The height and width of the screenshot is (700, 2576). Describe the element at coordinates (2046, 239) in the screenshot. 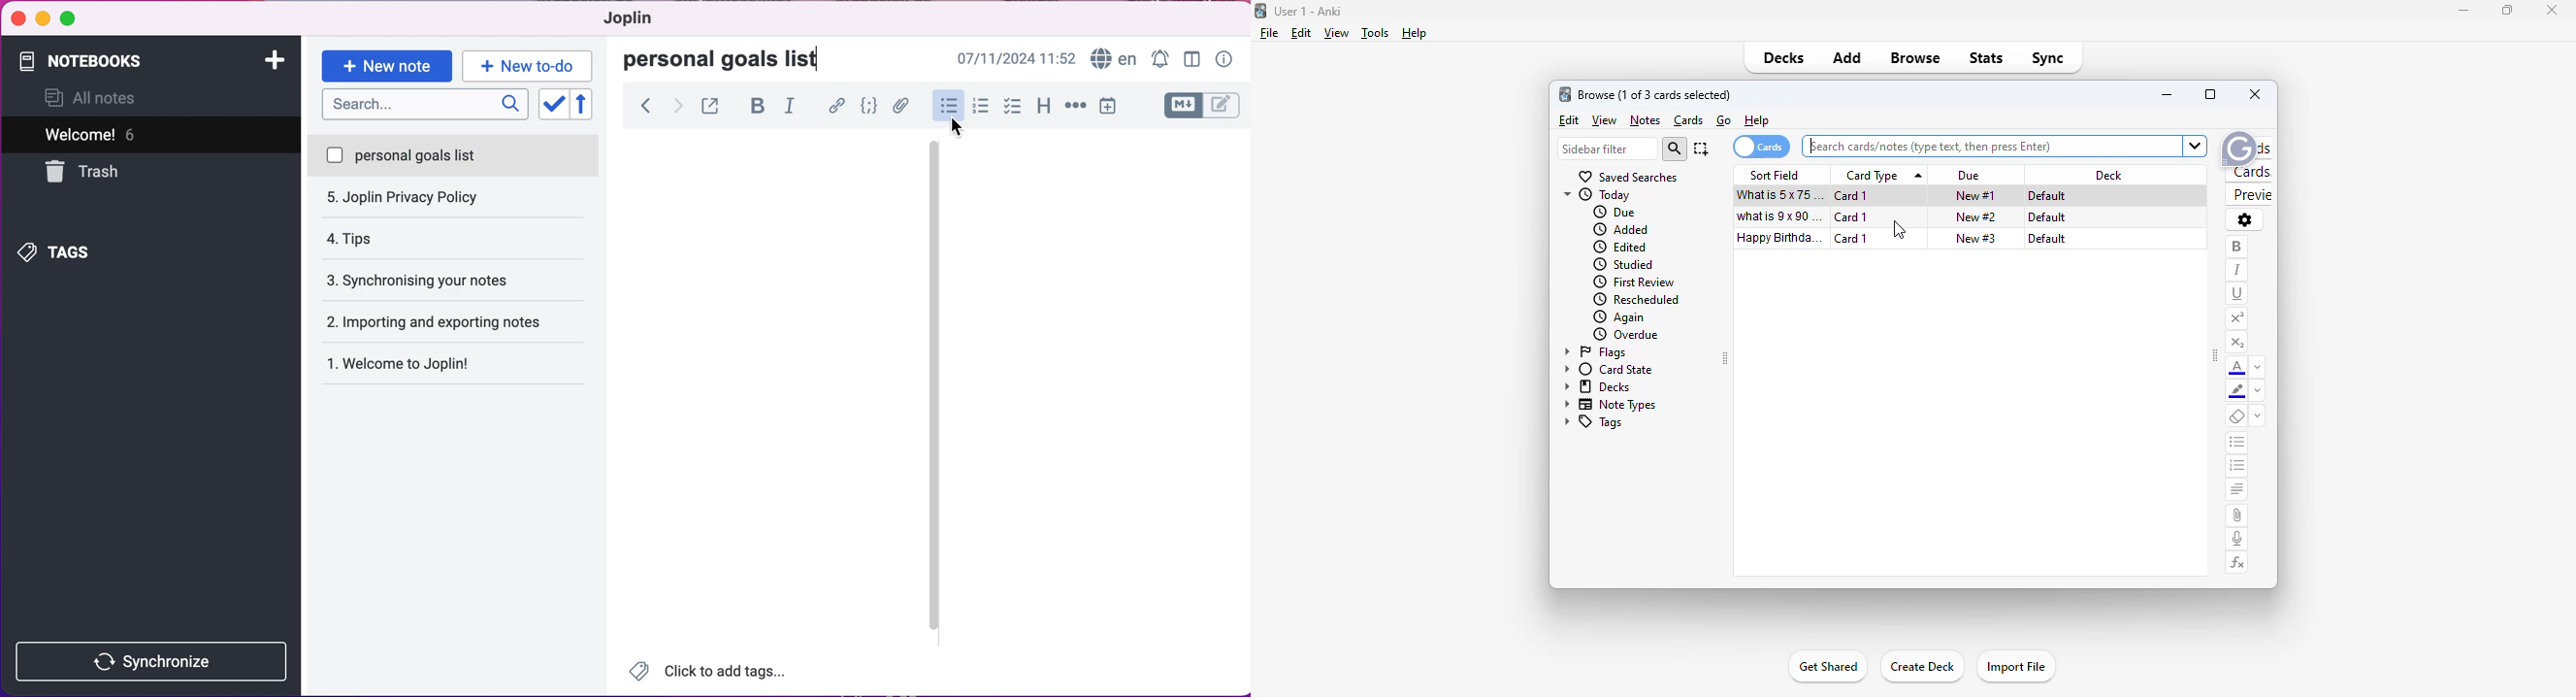

I see `default` at that location.